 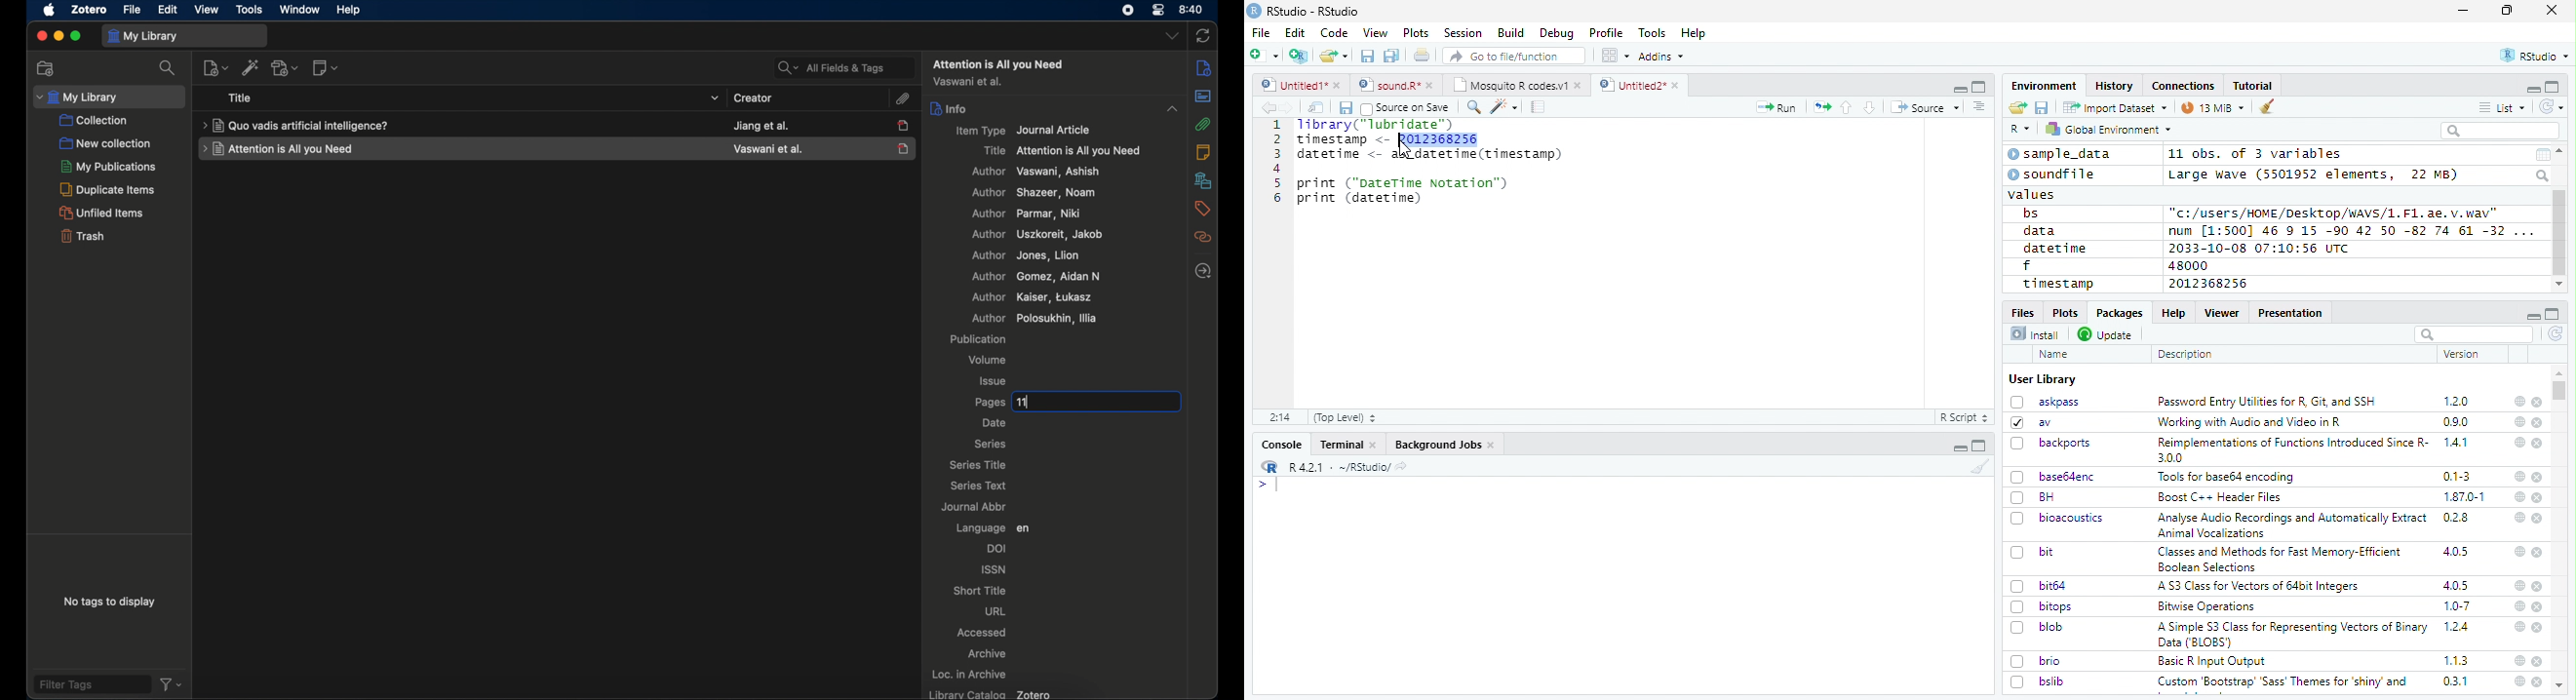 What do you see at coordinates (250, 9) in the screenshot?
I see `tools` at bounding box center [250, 9].